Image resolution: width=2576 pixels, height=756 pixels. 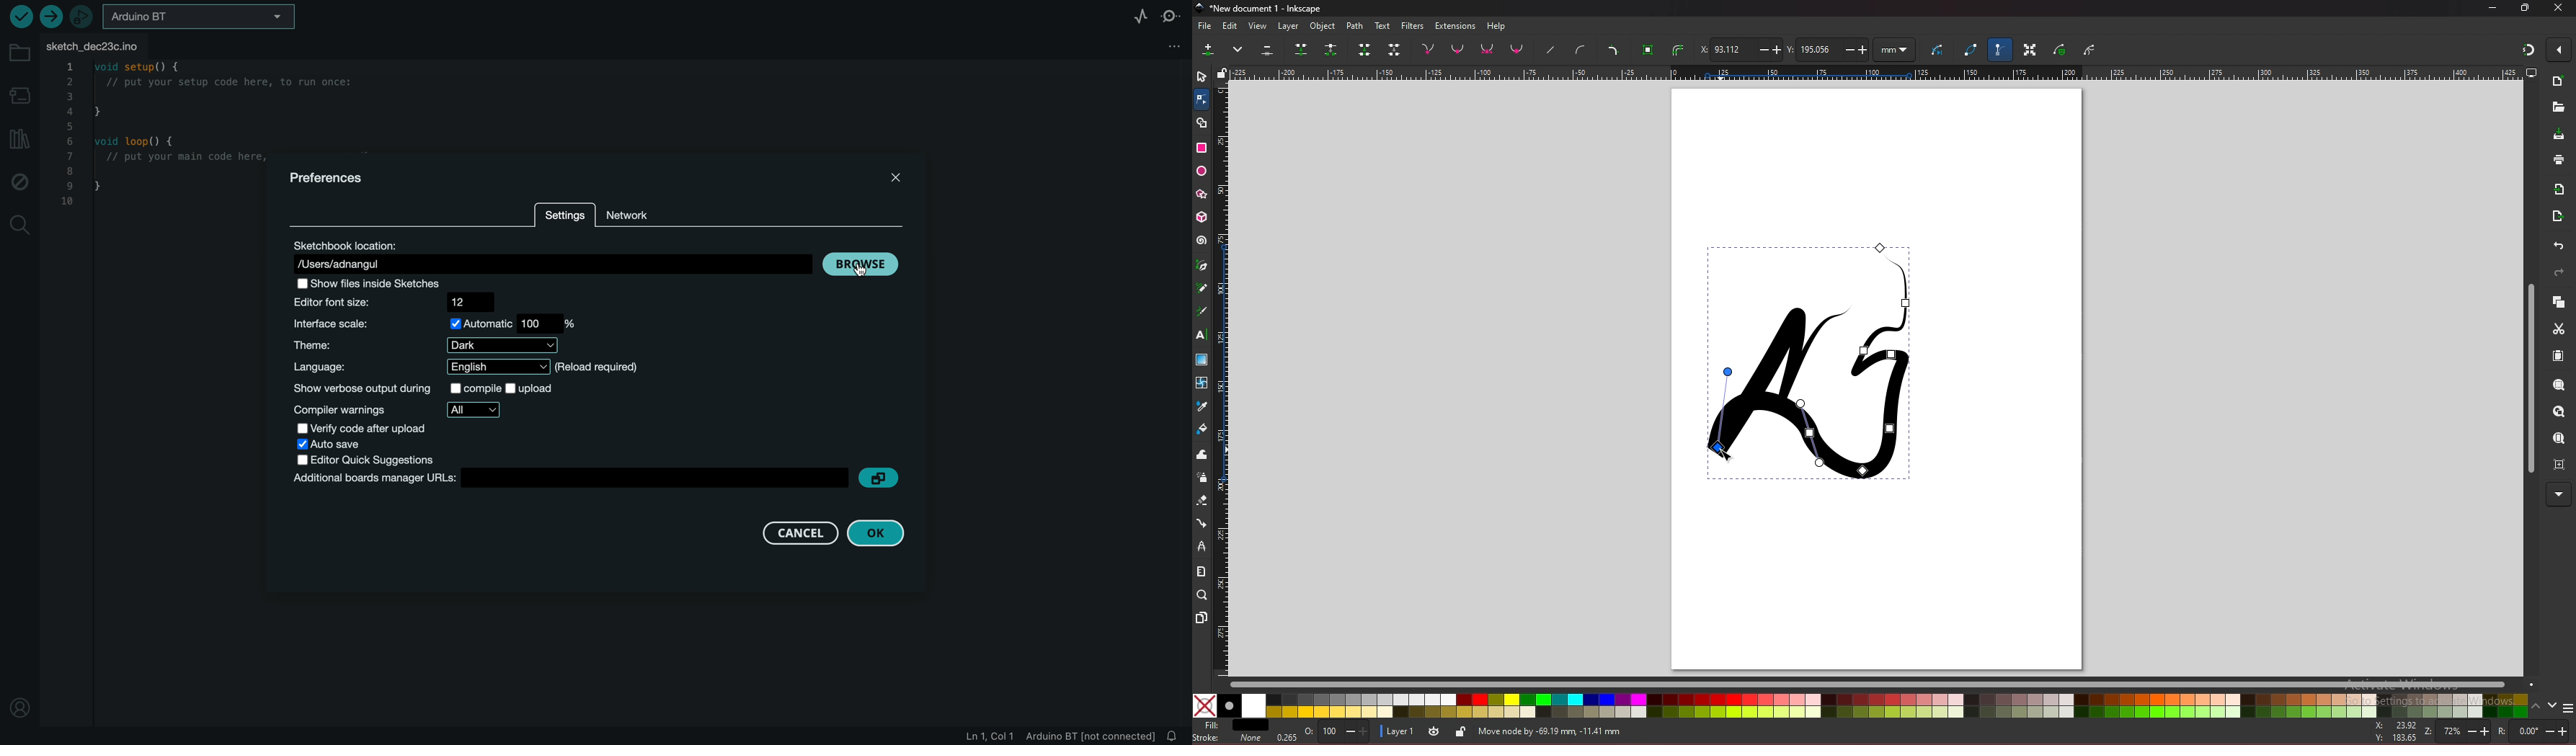 I want to click on text, so click(x=1382, y=25).